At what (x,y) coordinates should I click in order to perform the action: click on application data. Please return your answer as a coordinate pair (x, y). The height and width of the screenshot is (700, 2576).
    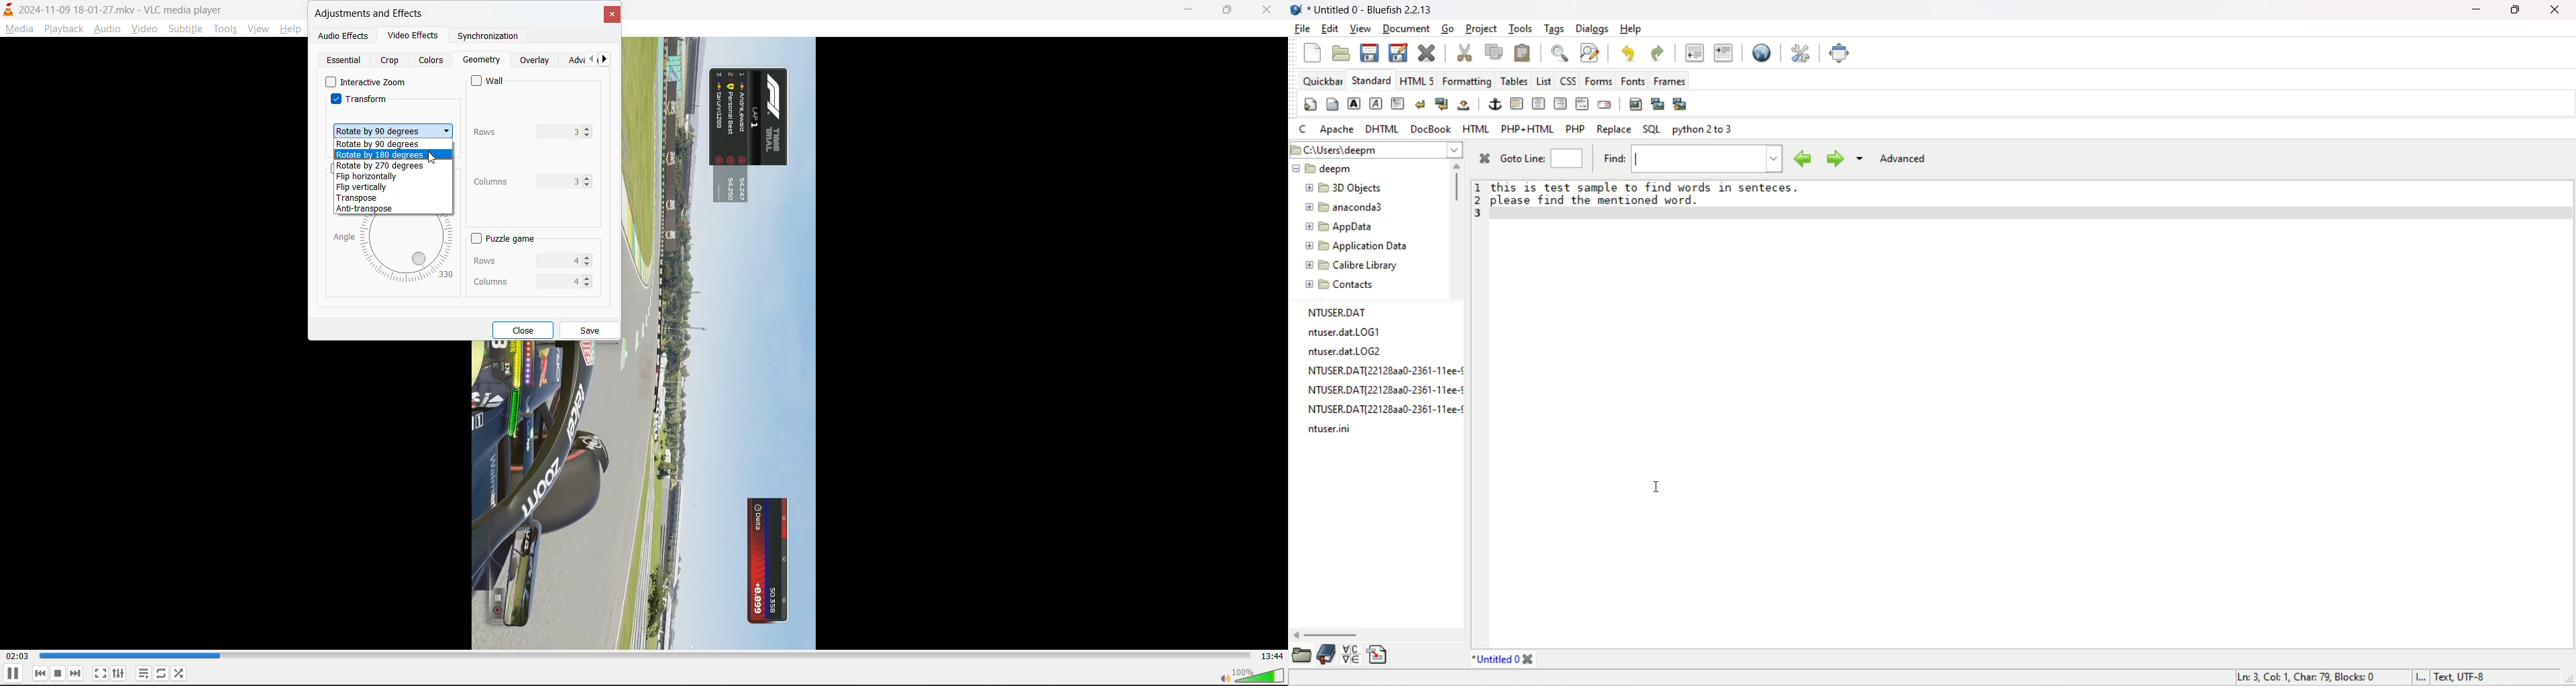
    Looking at the image, I should click on (1360, 246).